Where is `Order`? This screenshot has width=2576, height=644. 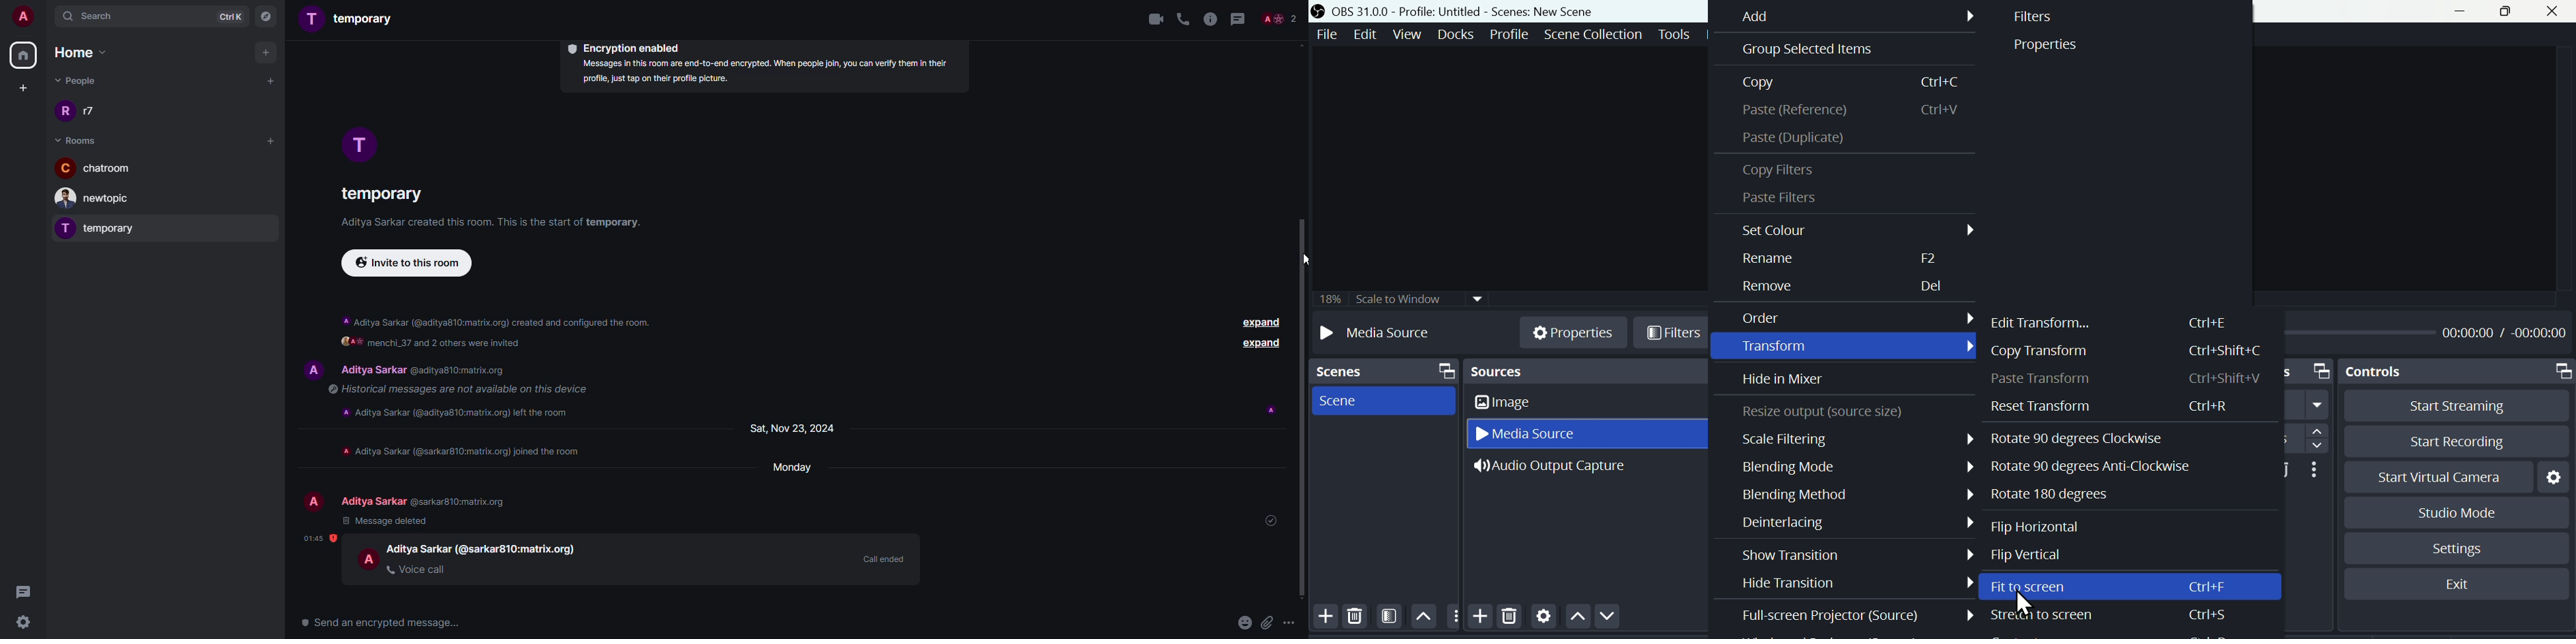
Order is located at coordinates (1852, 318).